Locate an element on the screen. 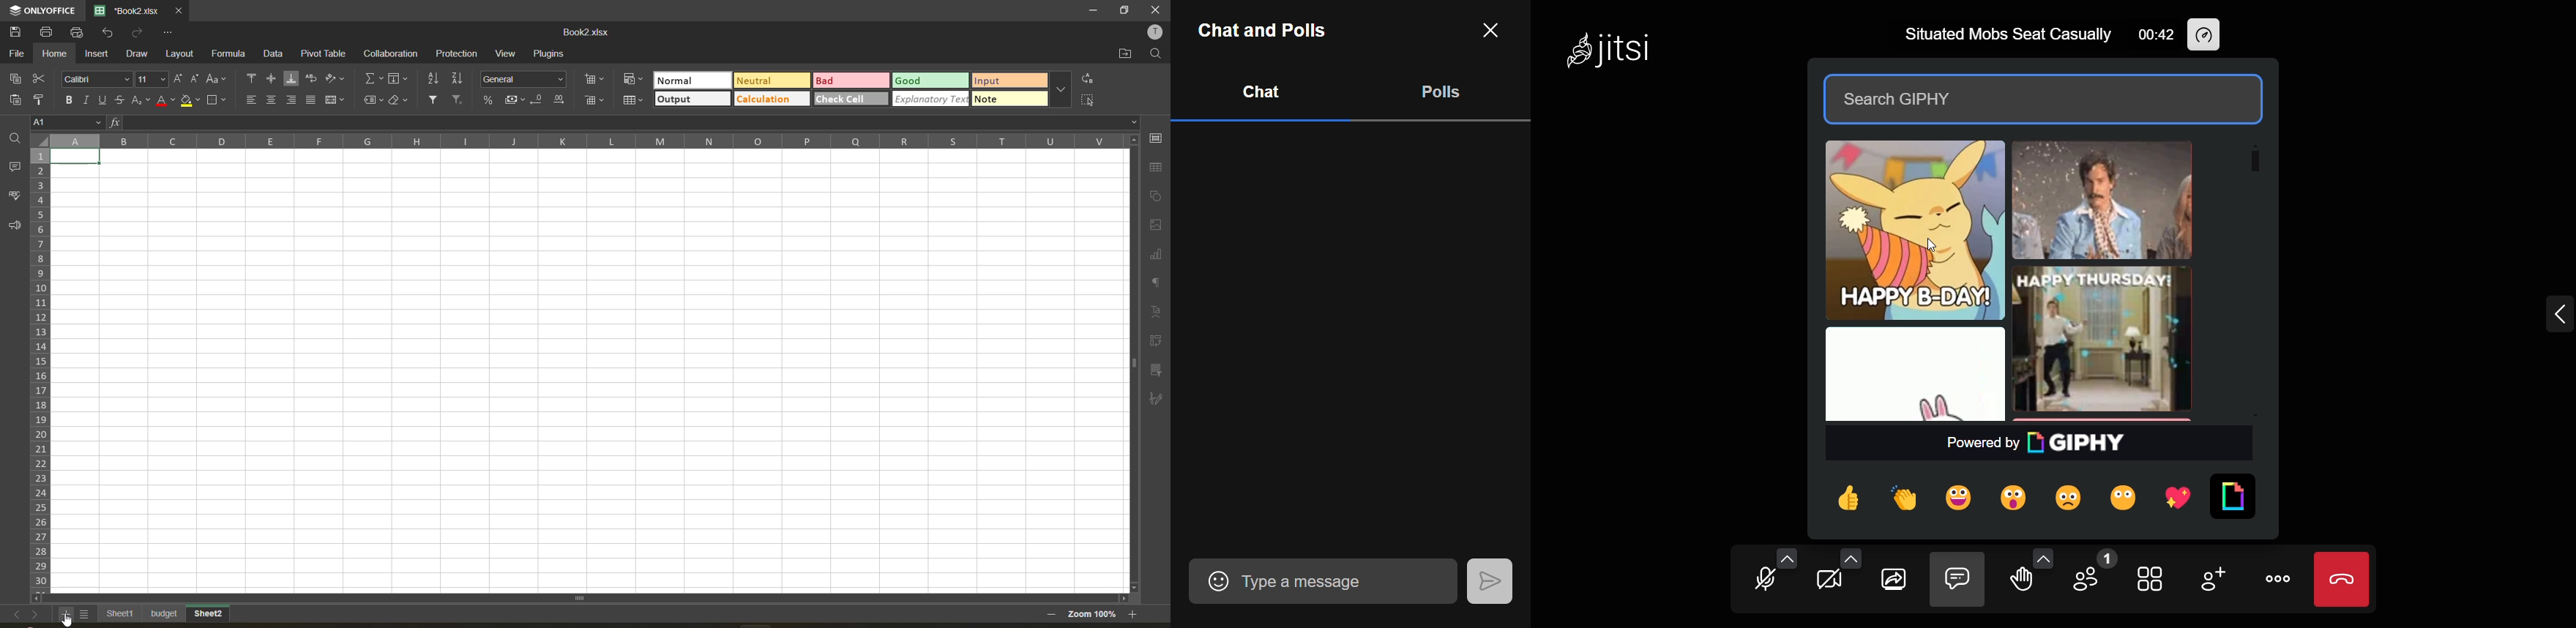 The width and height of the screenshot is (2576, 644). data is located at coordinates (275, 55).